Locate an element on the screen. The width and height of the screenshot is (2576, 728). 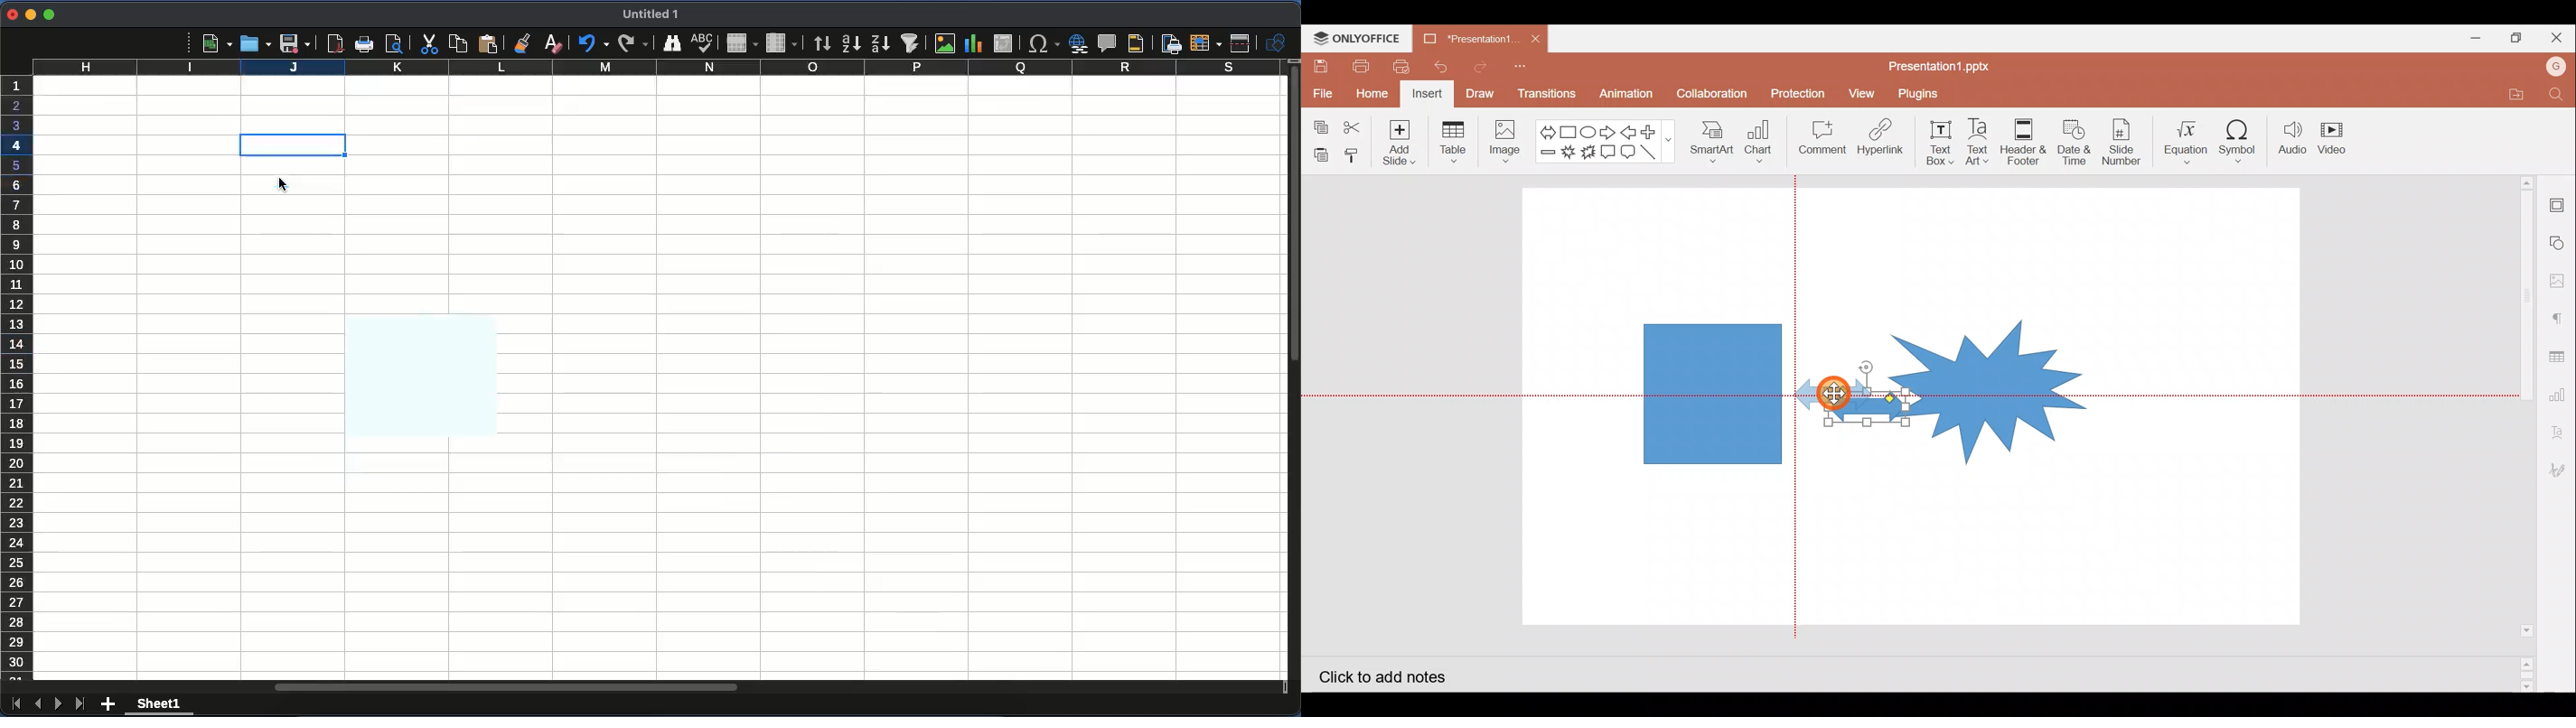
Rectangle shape is located at coordinates (1711, 391).